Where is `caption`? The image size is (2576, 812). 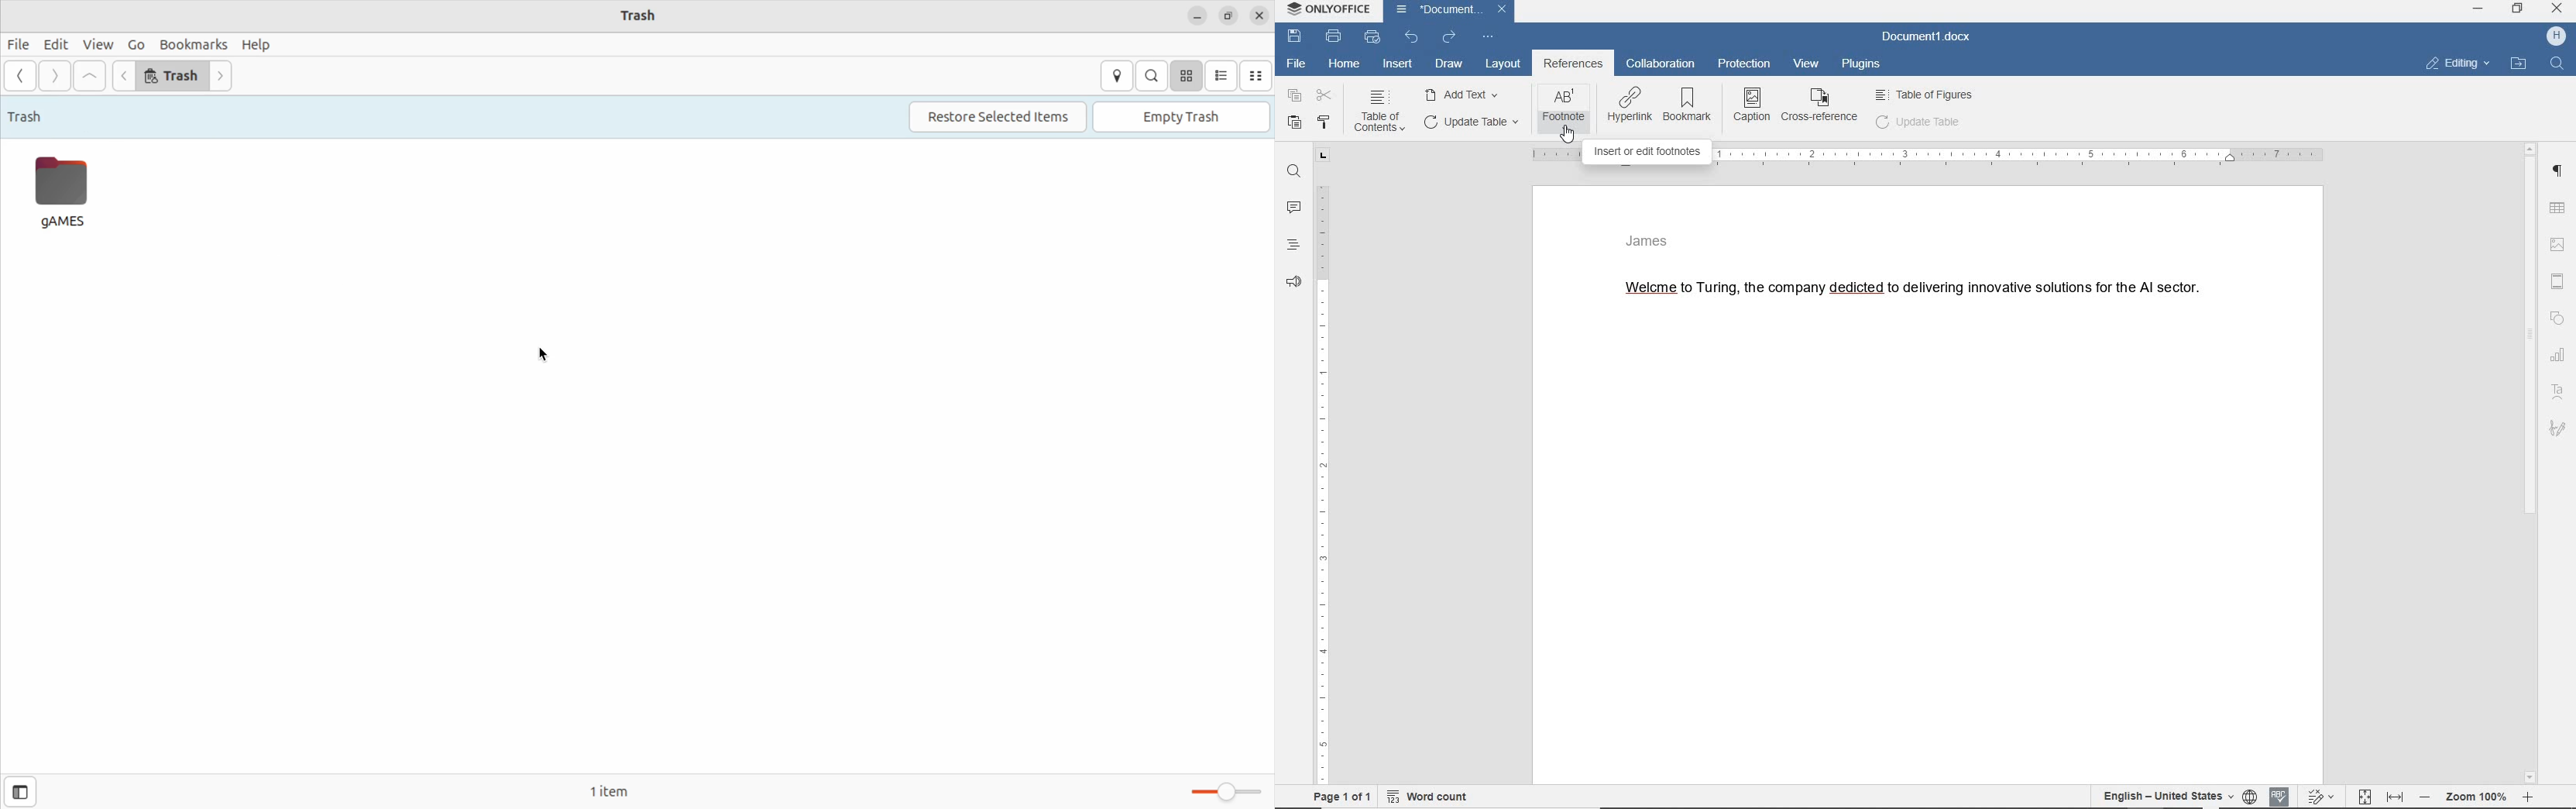
caption is located at coordinates (1753, 104).